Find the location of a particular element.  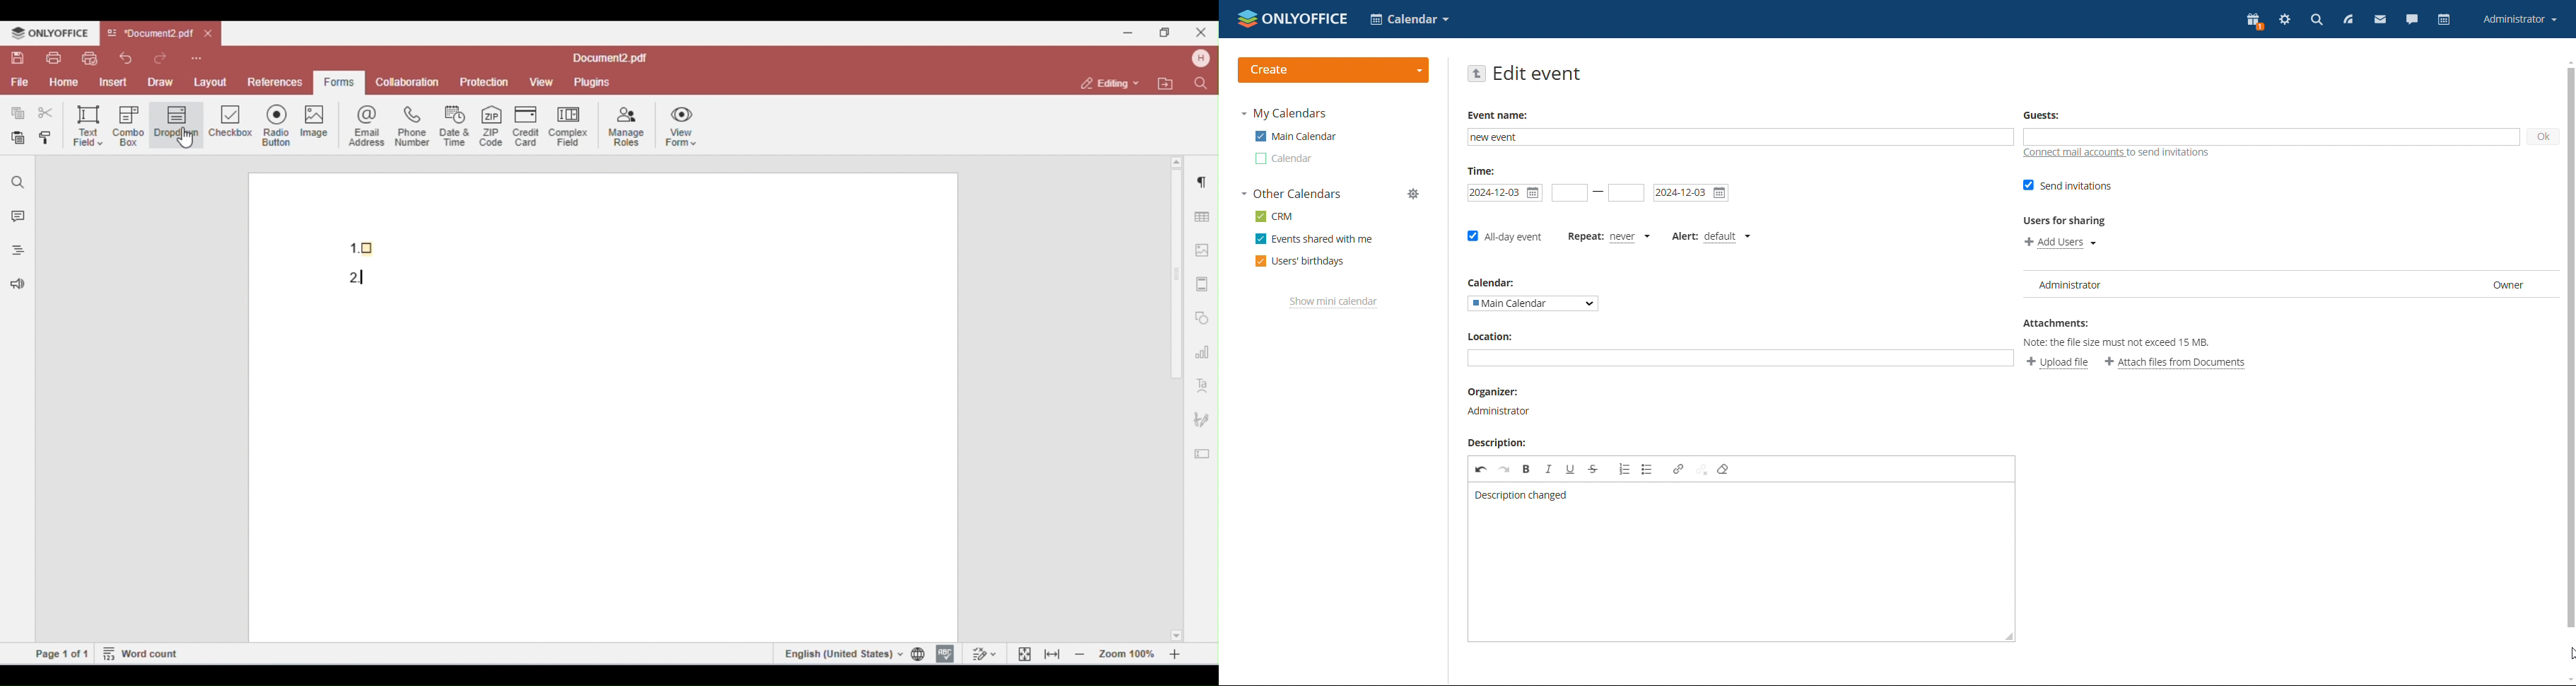

send invitations is located at coordinates (2068, 187).